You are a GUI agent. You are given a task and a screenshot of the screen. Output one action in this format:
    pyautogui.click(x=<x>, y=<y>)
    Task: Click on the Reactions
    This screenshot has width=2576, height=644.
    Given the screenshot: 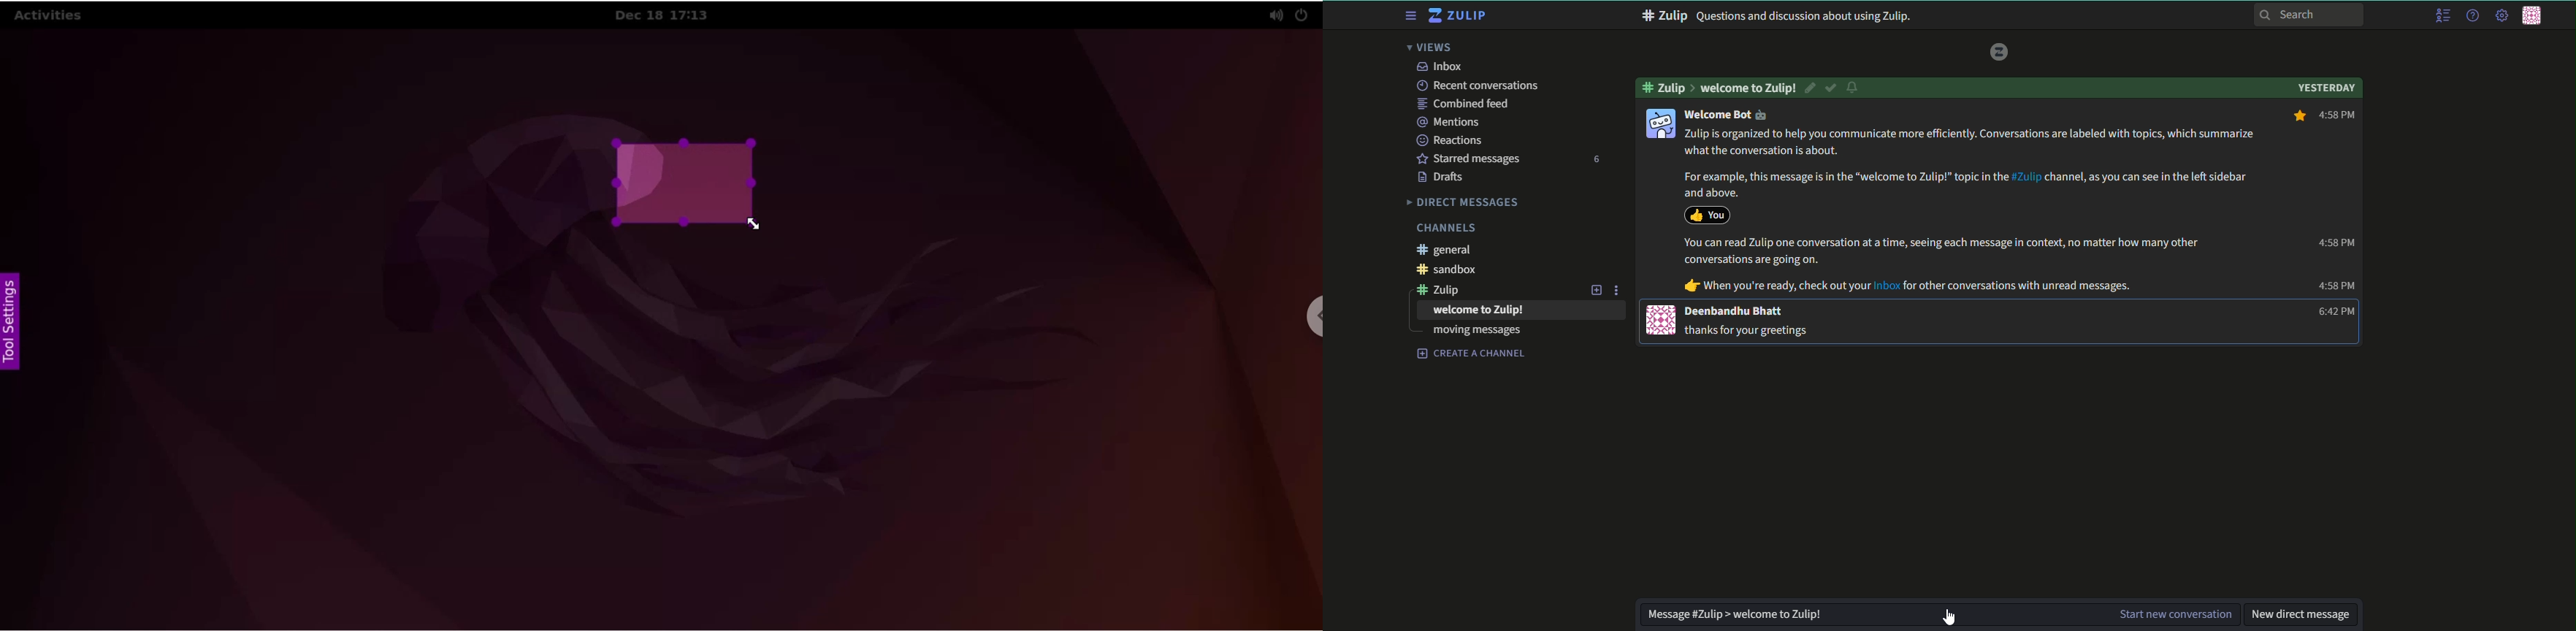 What is the action you would take?
    pyautogui.click(x=1453, y=139)
    